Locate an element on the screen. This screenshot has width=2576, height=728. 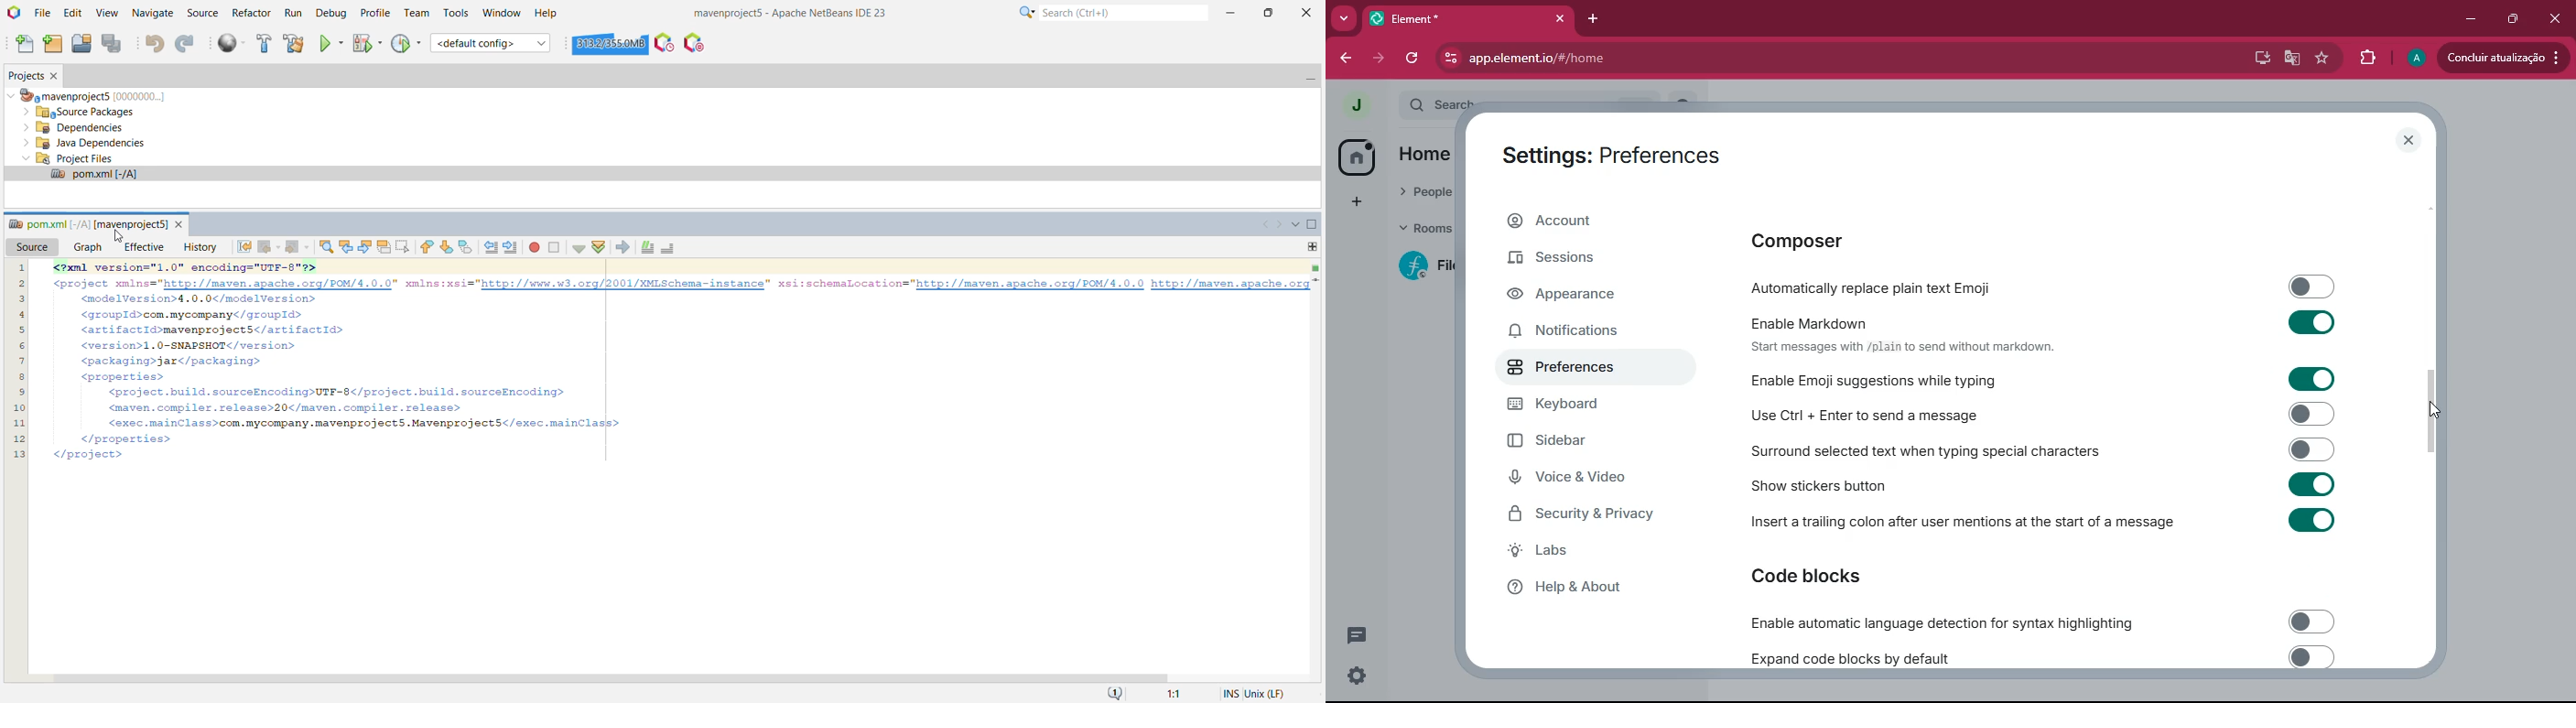
Comment is located at coordinates (648, 247).